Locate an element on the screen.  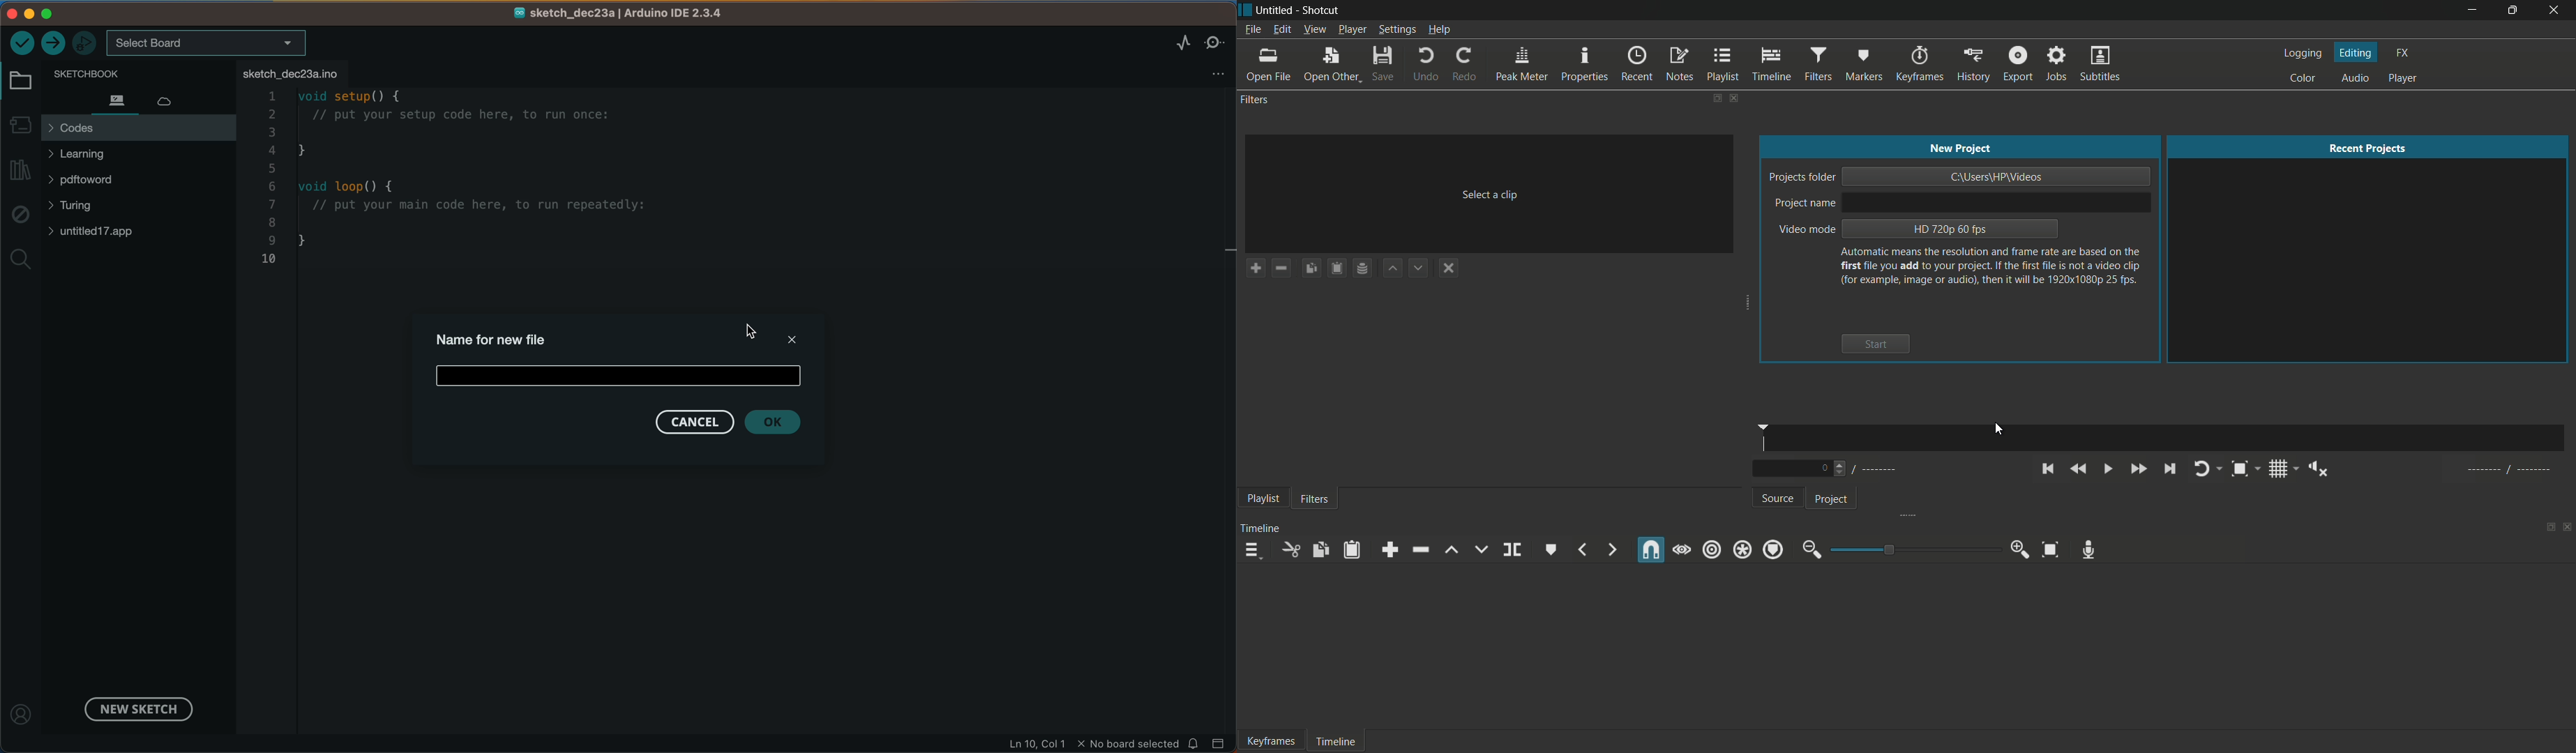
audio is located at coordinates (2358, 78).